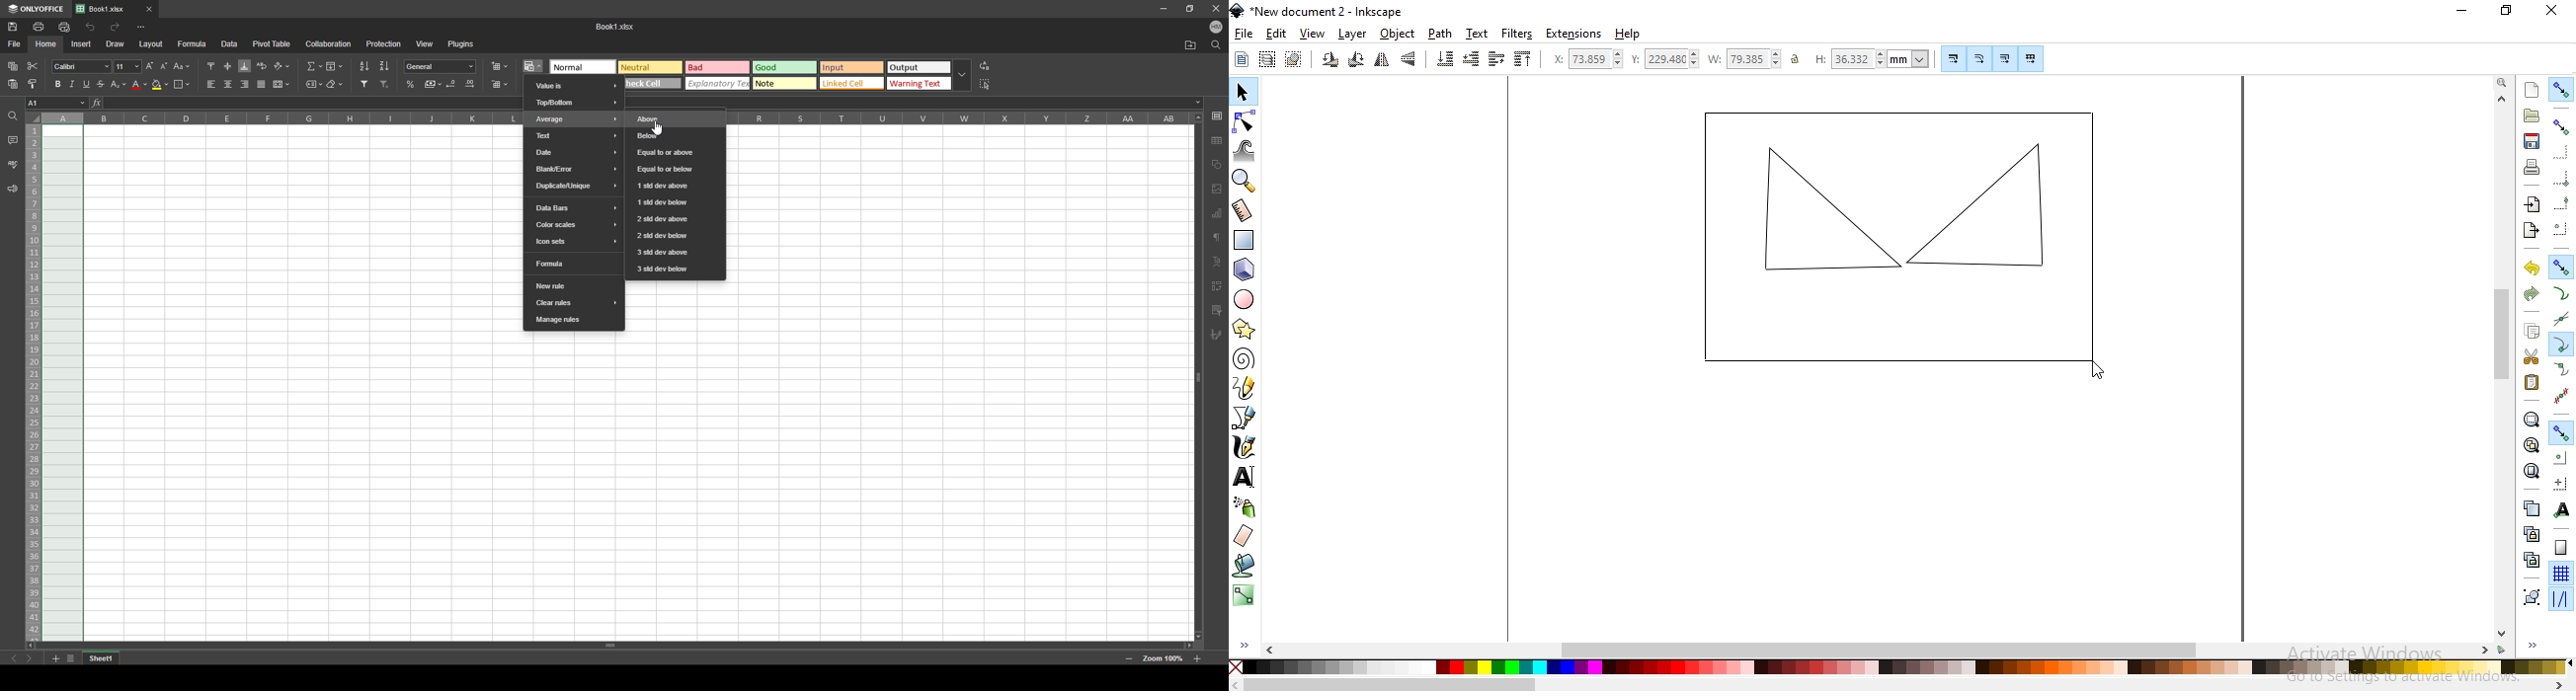 The width and height of the screenshot is (2576, 700). What do you see at coordinates (1164, 9) in the screenshot?
I see `minimize` at bounding box center [1164, 9].